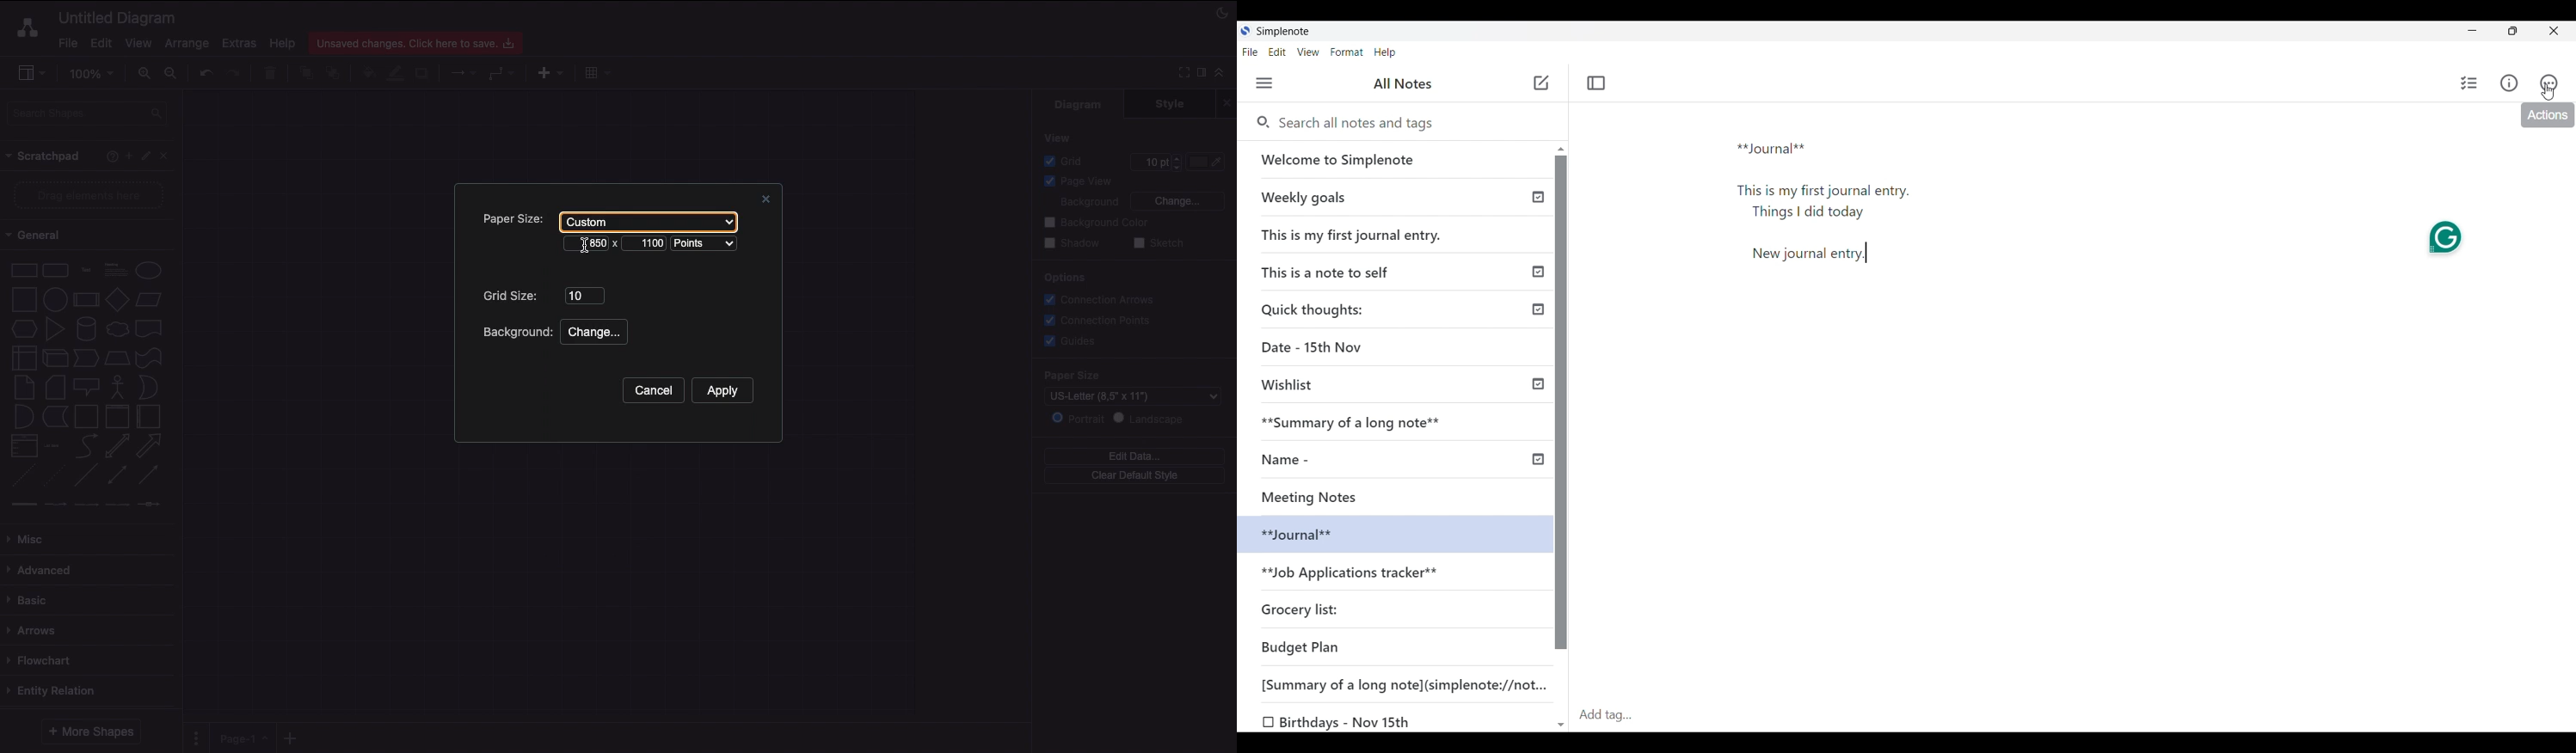 The width and height of the screenshot is (2576, 756). Describe the element at coordinates (367, 75) in the screenshot. I see `Fill color` at that location.